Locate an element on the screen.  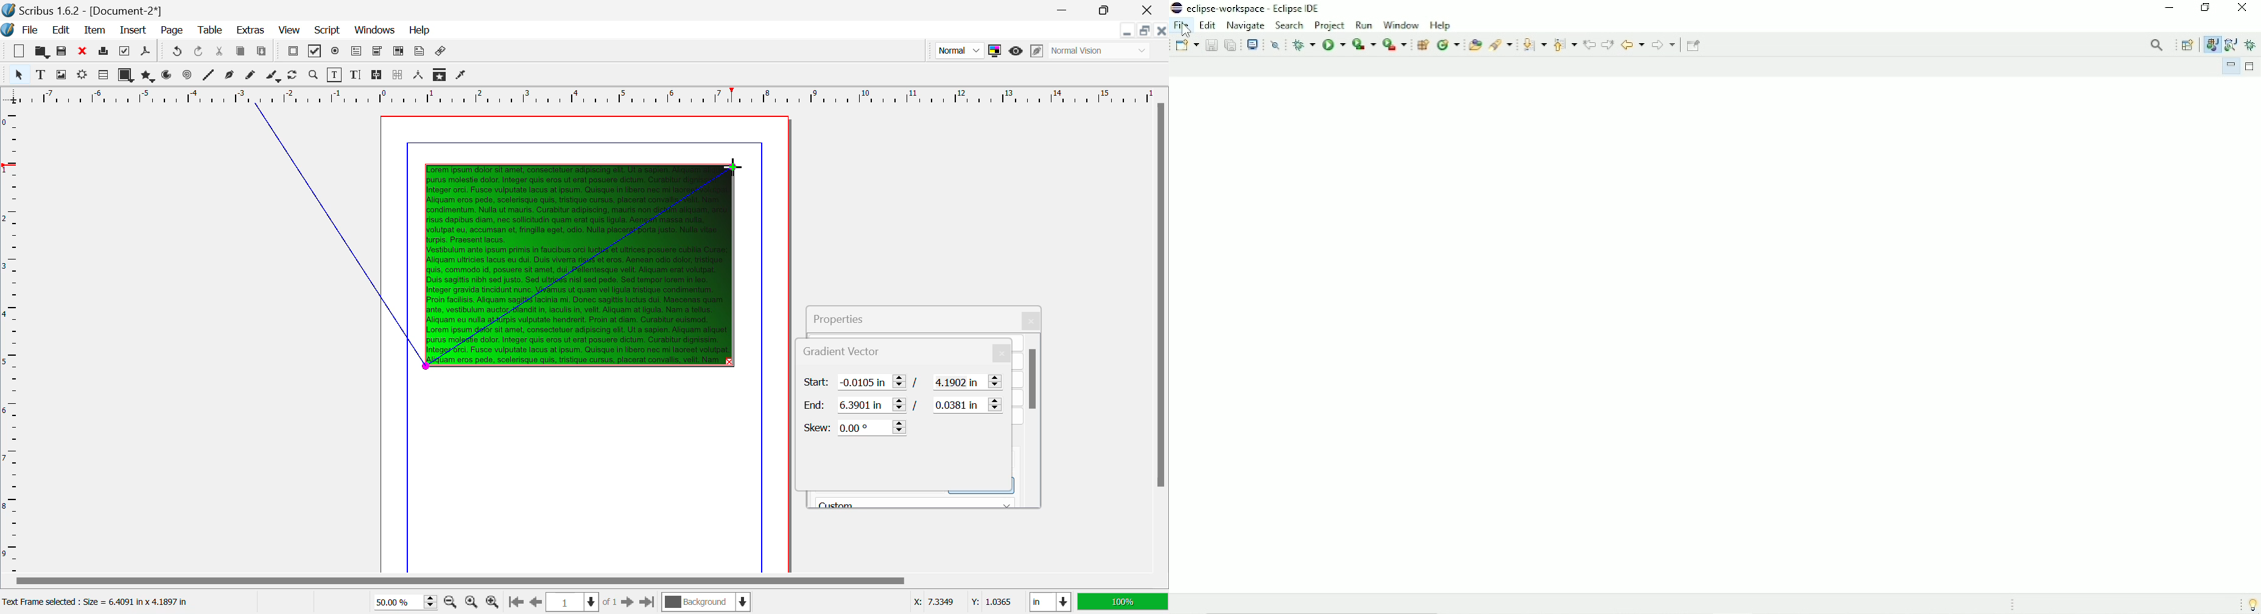
Text Frame selected: Size = 6.4091 in x 4.1897 in is located at coordinates (98, 602).